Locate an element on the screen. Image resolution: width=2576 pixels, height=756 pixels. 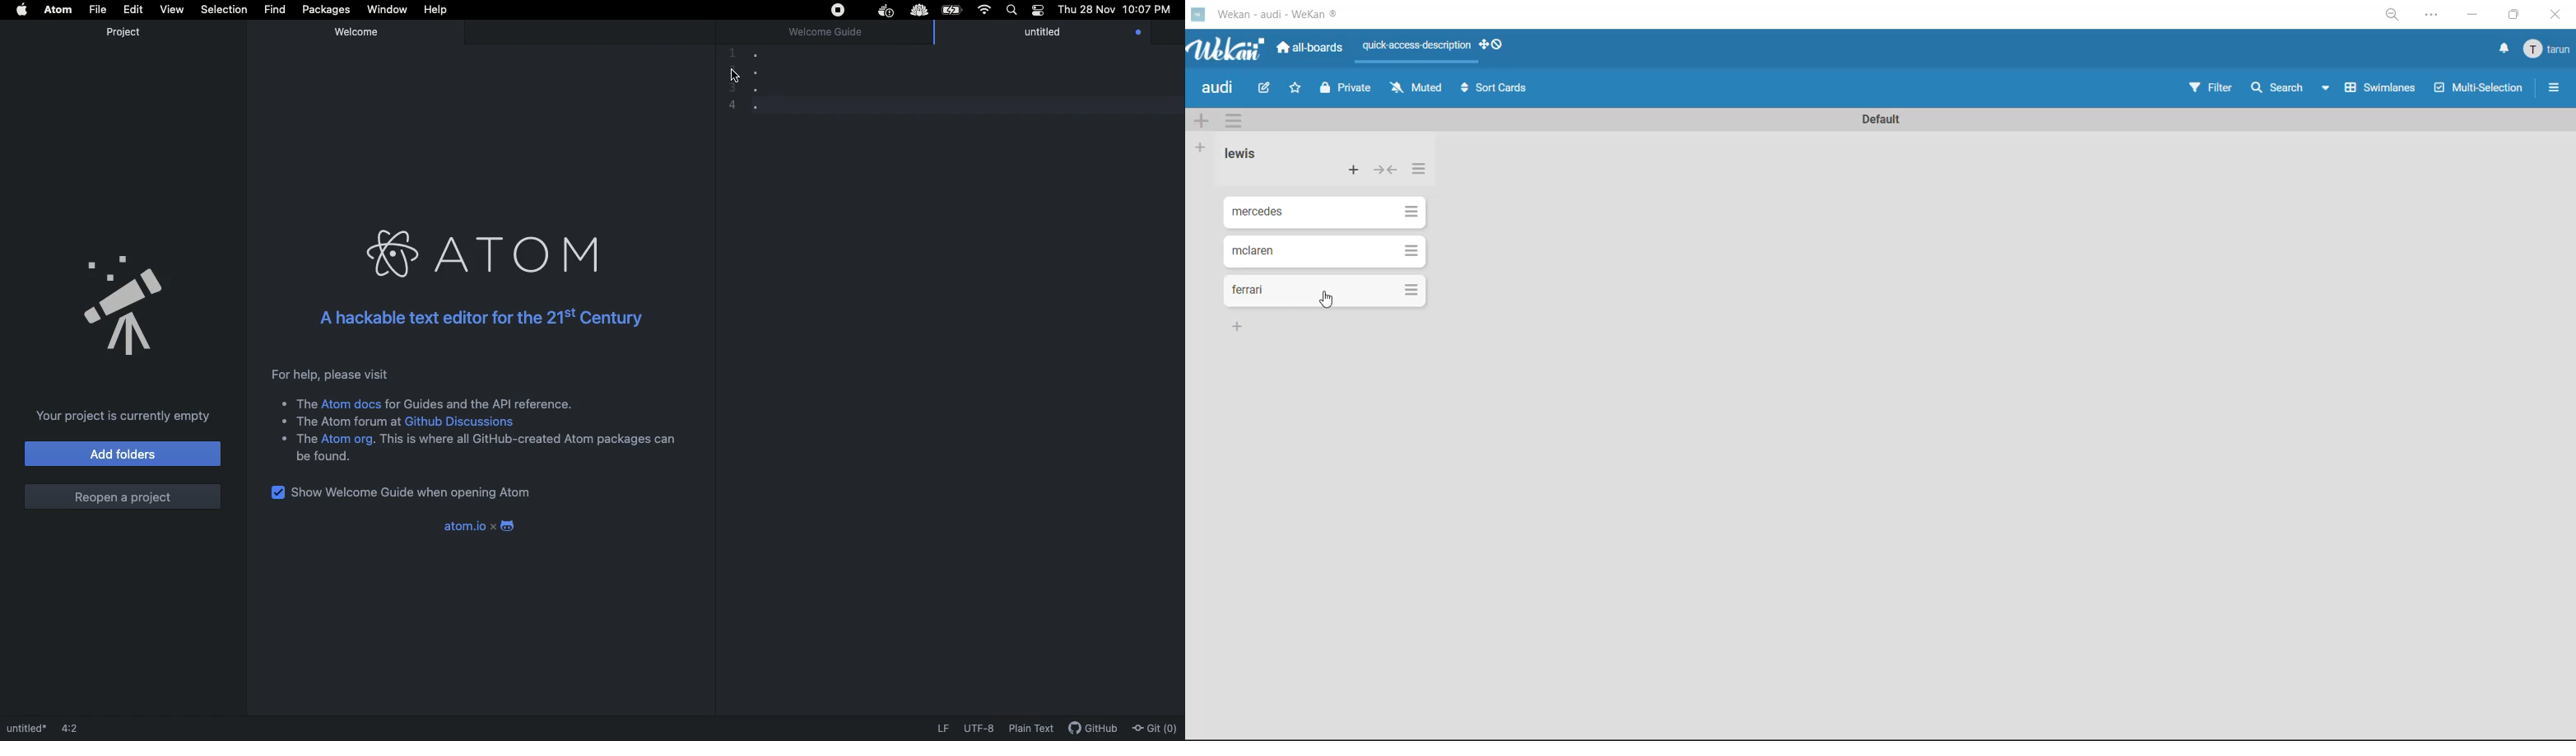
cursor is located at coordinates (1329, 303).